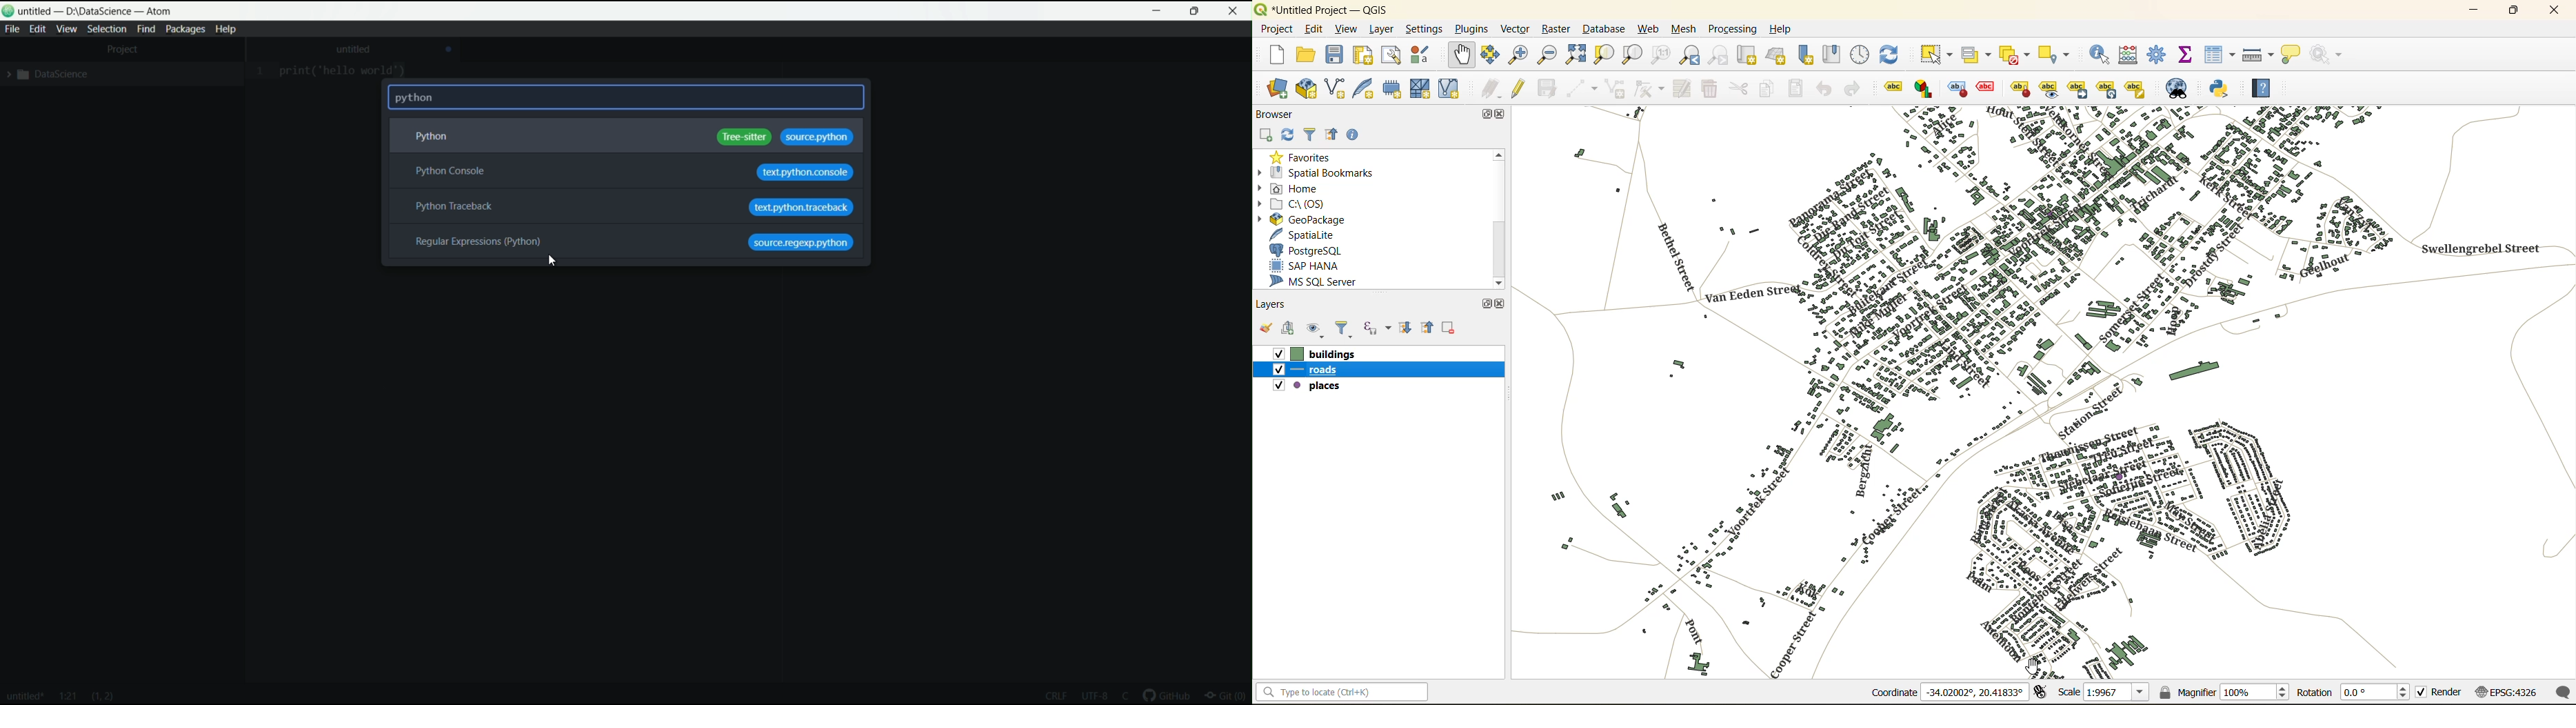  Describe the element at coordinates (1690, 54) in the screenshot. I see `zoom last` at that location.